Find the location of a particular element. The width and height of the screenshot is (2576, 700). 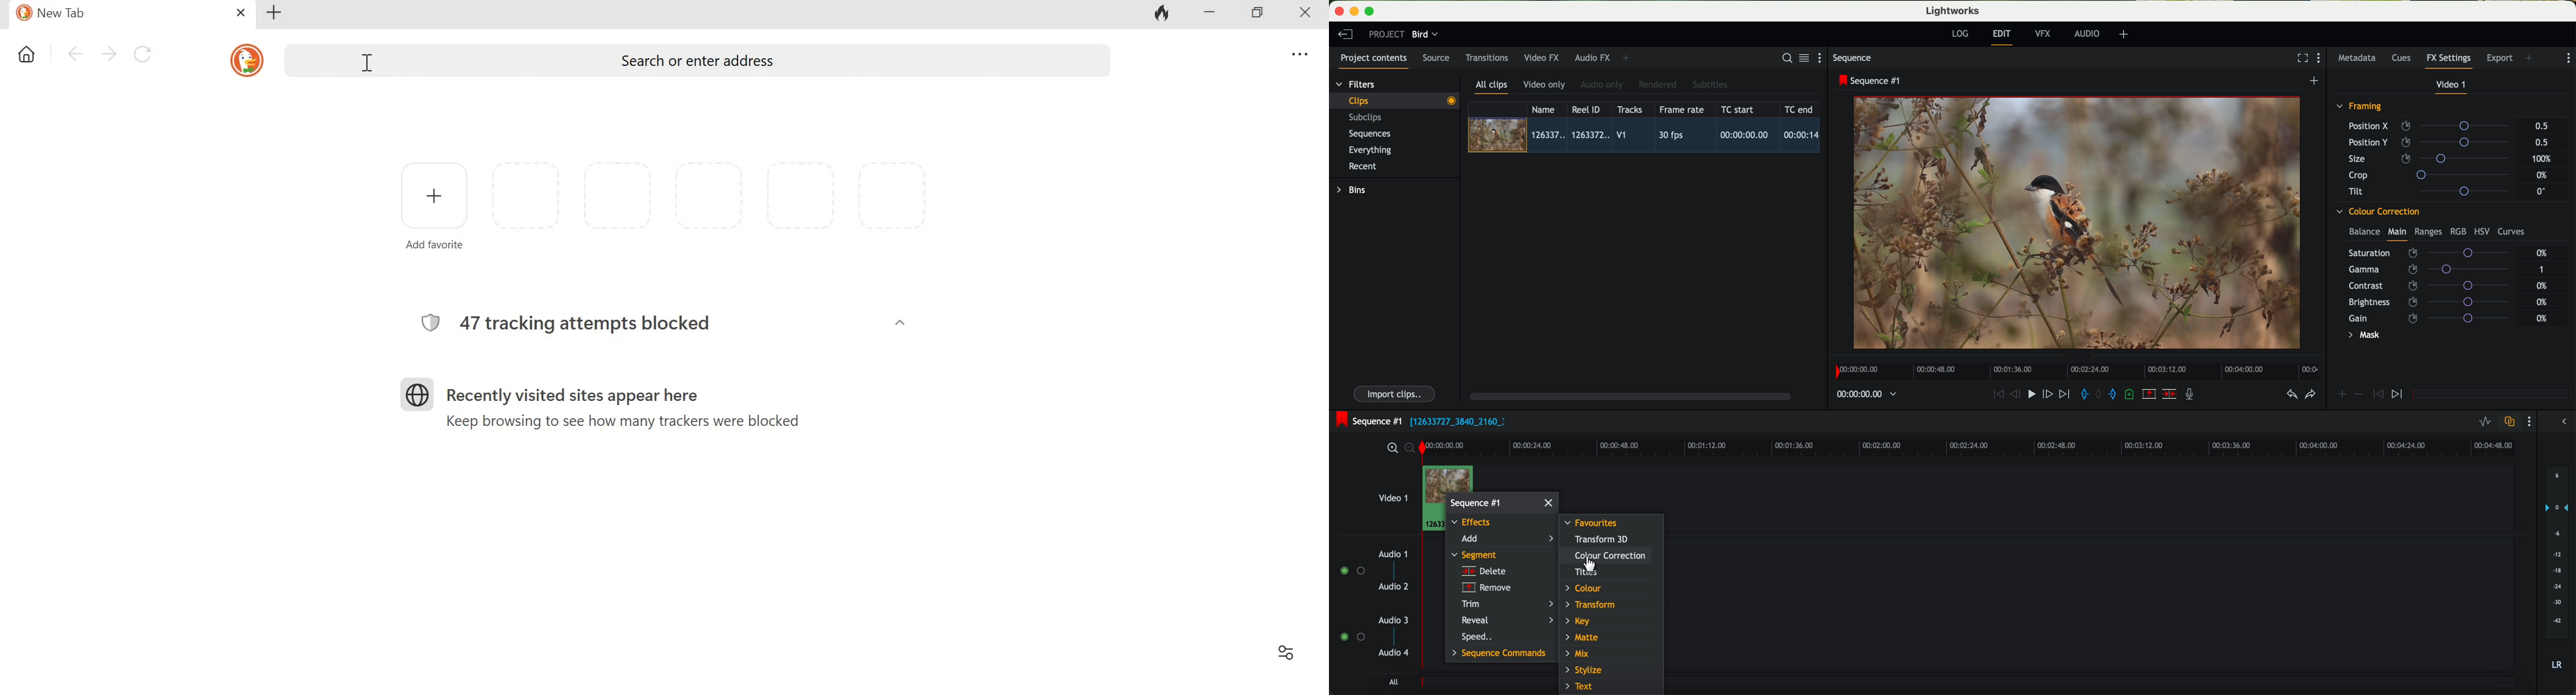

colour is located at coordinates (1586, 588).